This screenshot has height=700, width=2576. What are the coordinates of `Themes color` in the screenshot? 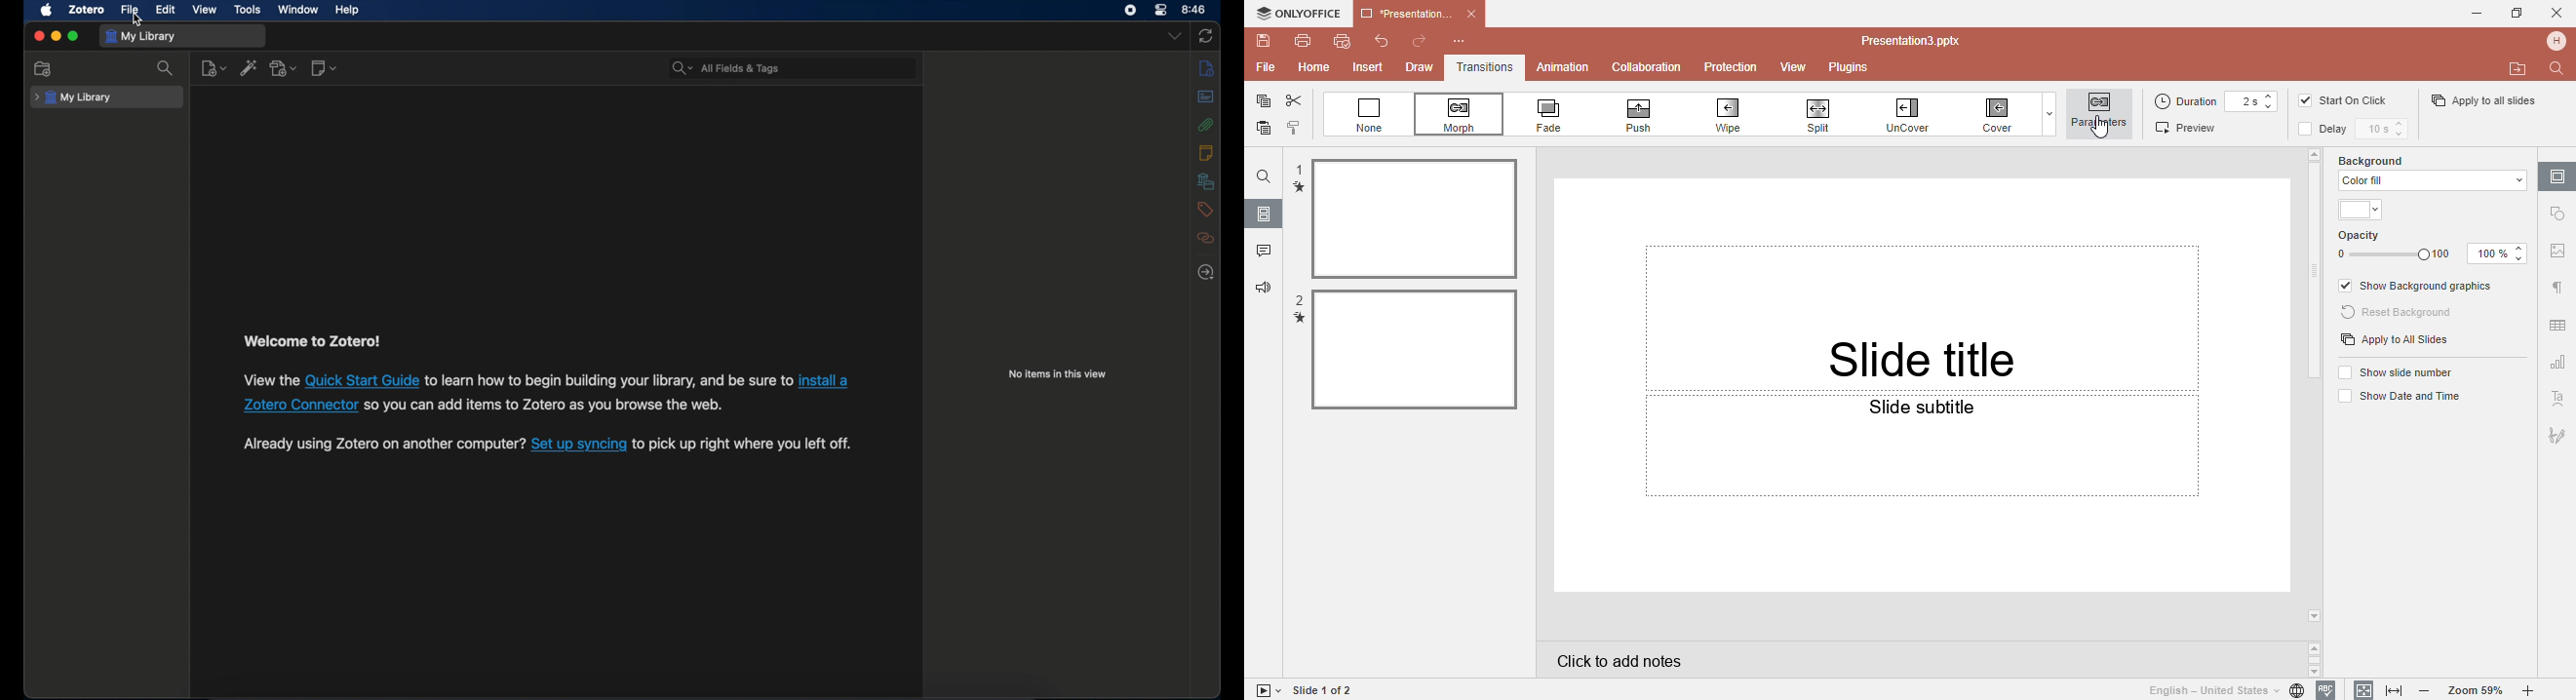 It's located at (2362, 211).